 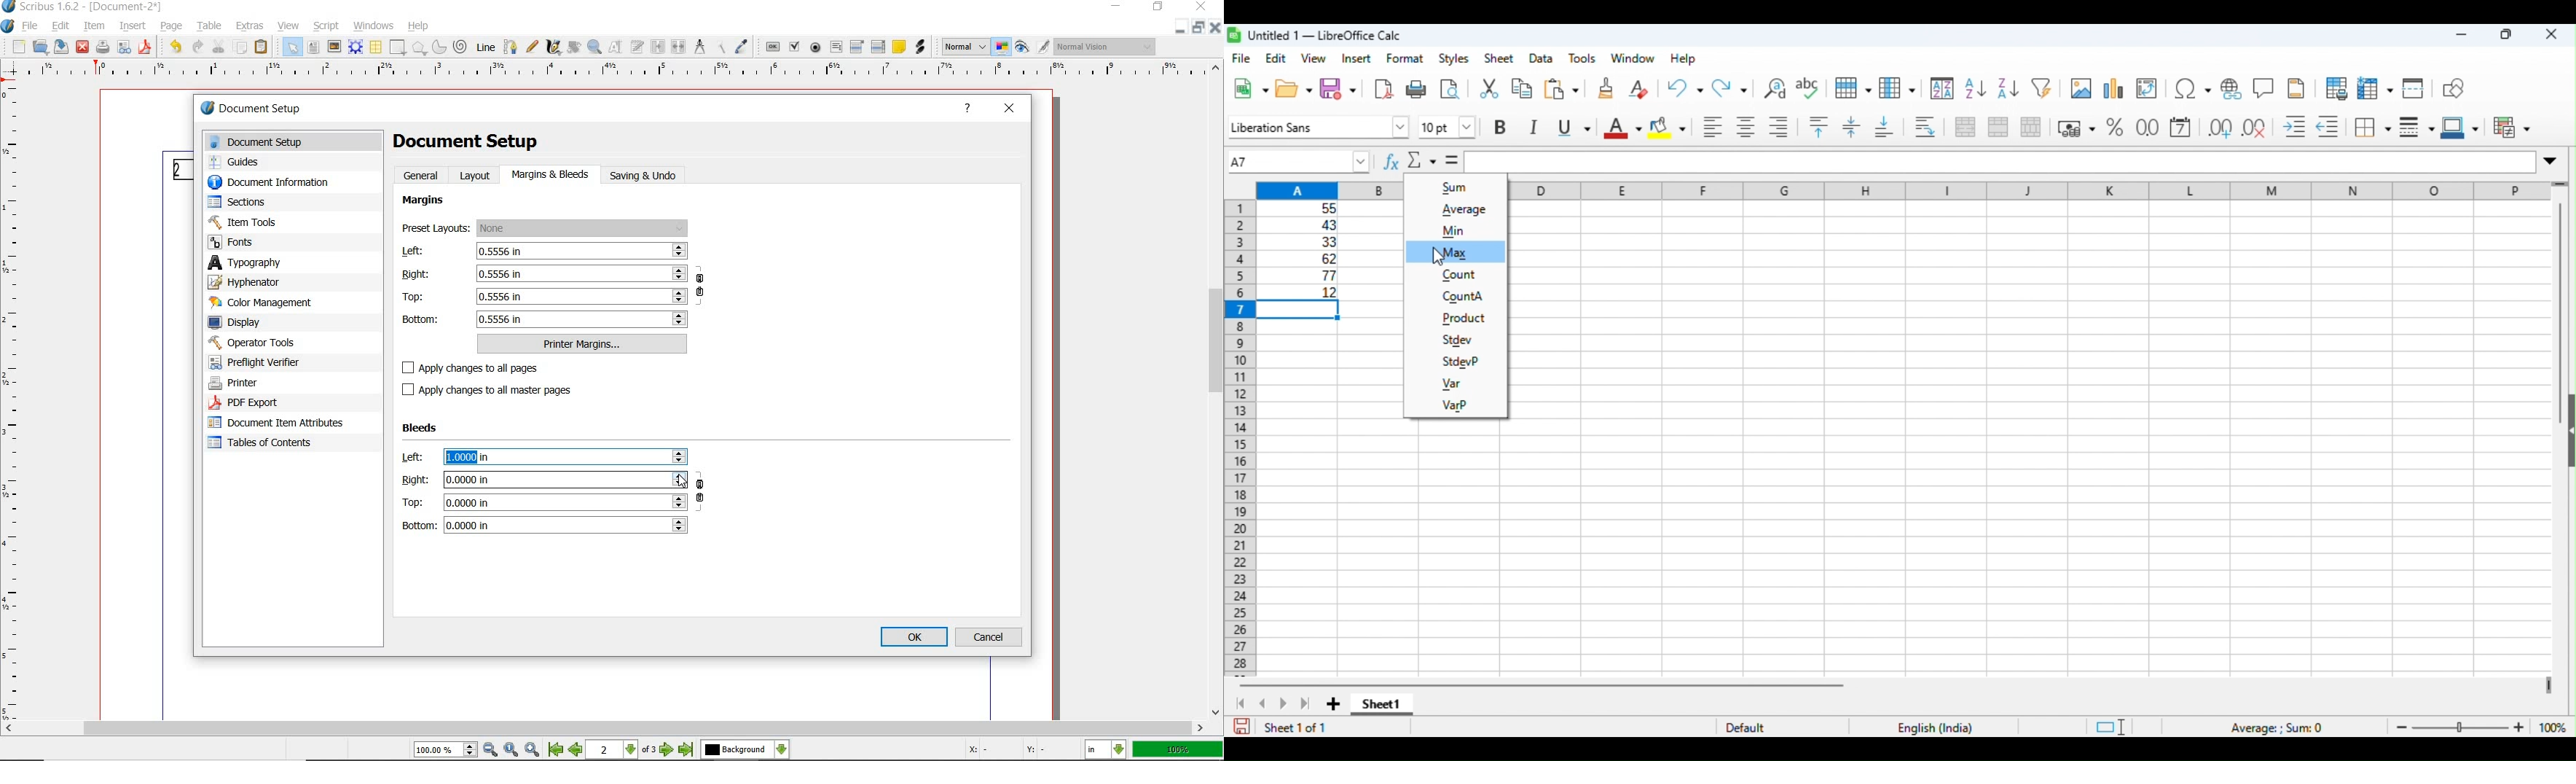 I want to click on Zoom 100.00%, so click(x=444, y=752).